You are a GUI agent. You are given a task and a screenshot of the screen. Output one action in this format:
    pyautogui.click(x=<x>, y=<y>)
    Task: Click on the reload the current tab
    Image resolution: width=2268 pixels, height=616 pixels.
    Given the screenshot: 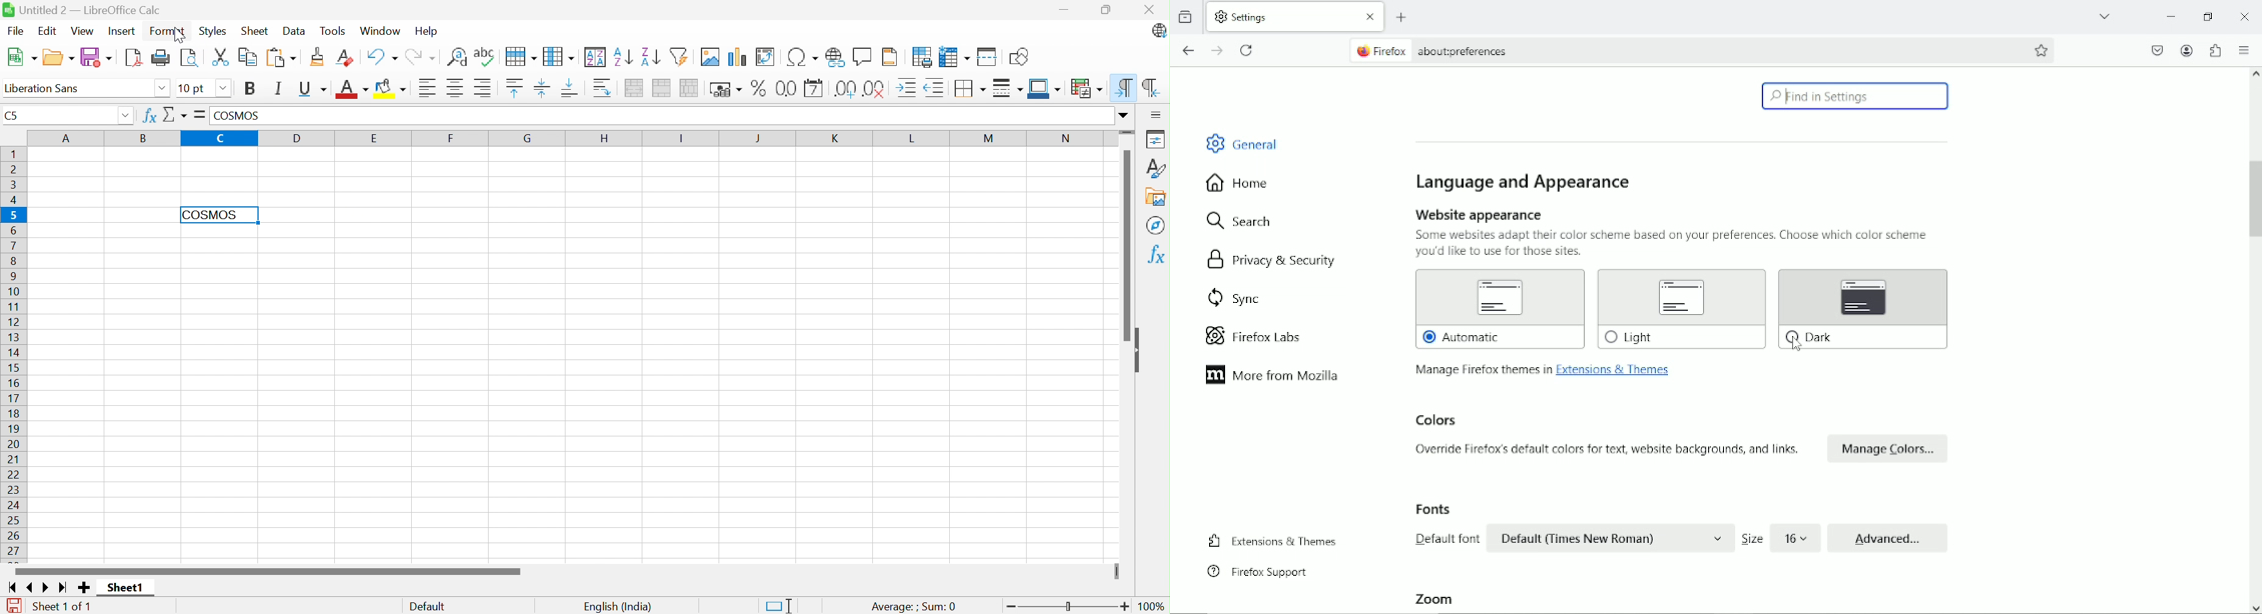 What is the action you would take?
    pyautogui.click(x=1248, y=50)
    